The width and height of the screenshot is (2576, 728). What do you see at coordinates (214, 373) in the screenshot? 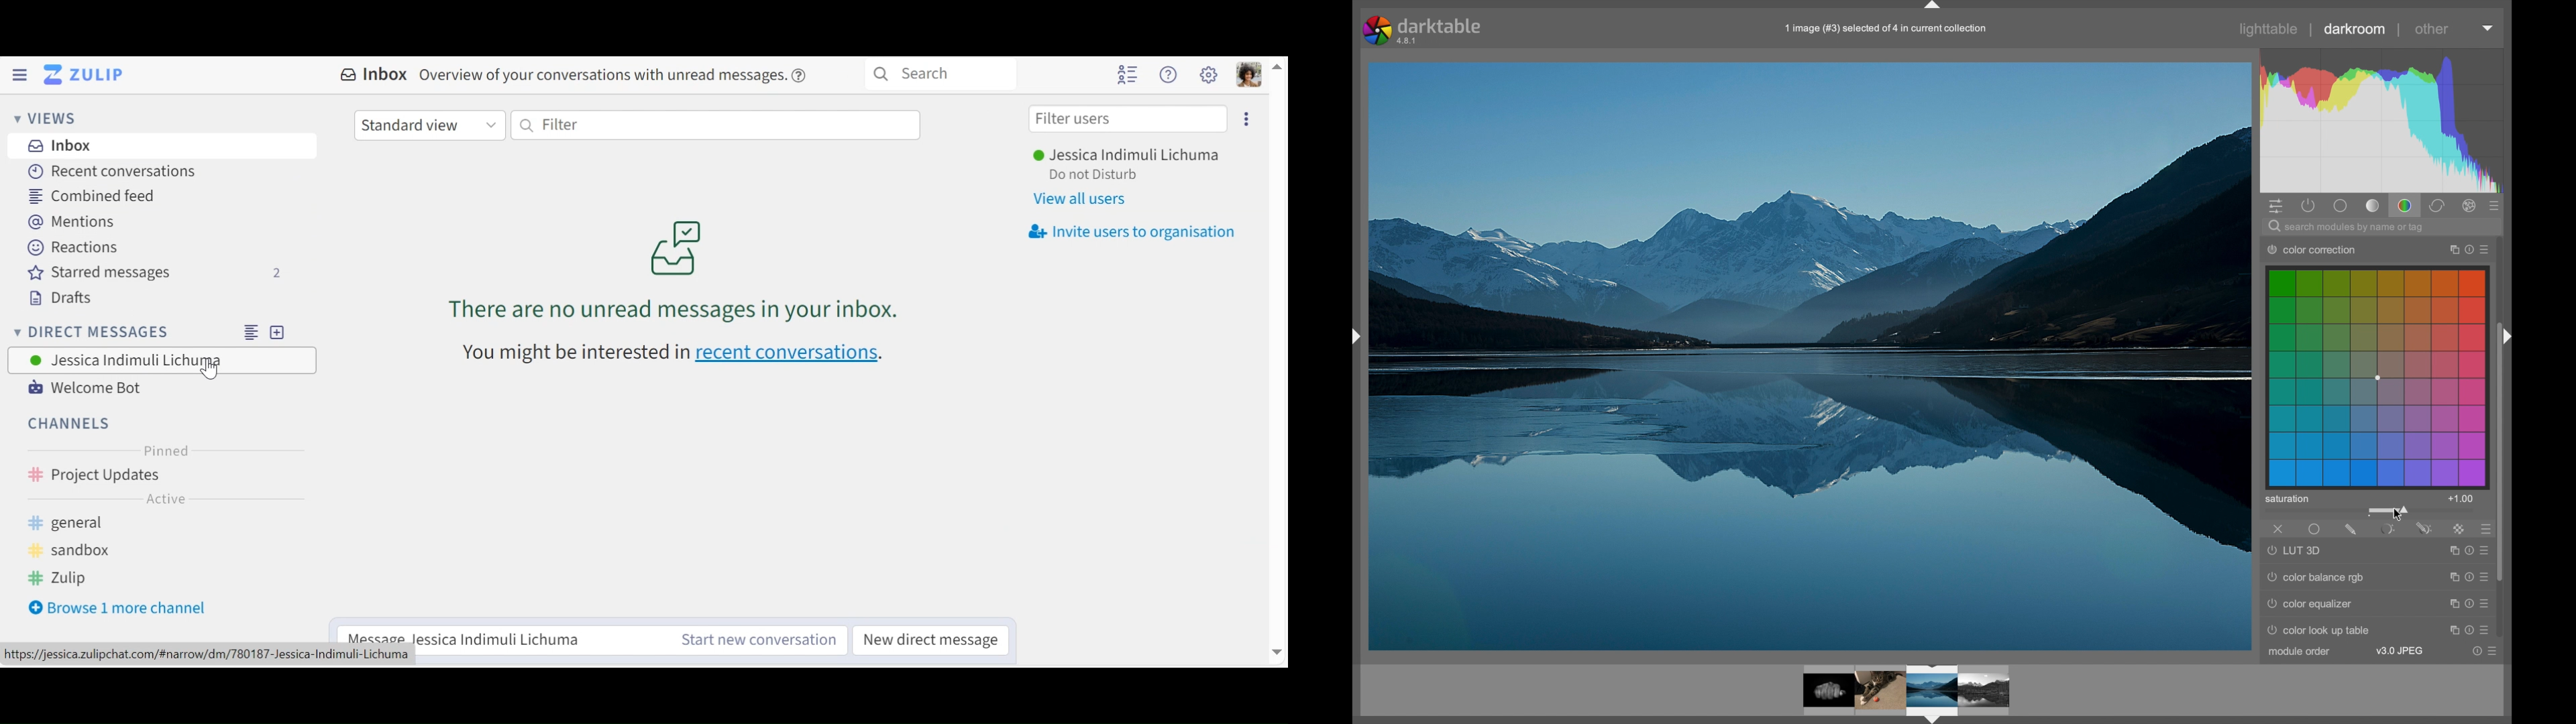
I see `cursor` at bounding box center [214, 373].